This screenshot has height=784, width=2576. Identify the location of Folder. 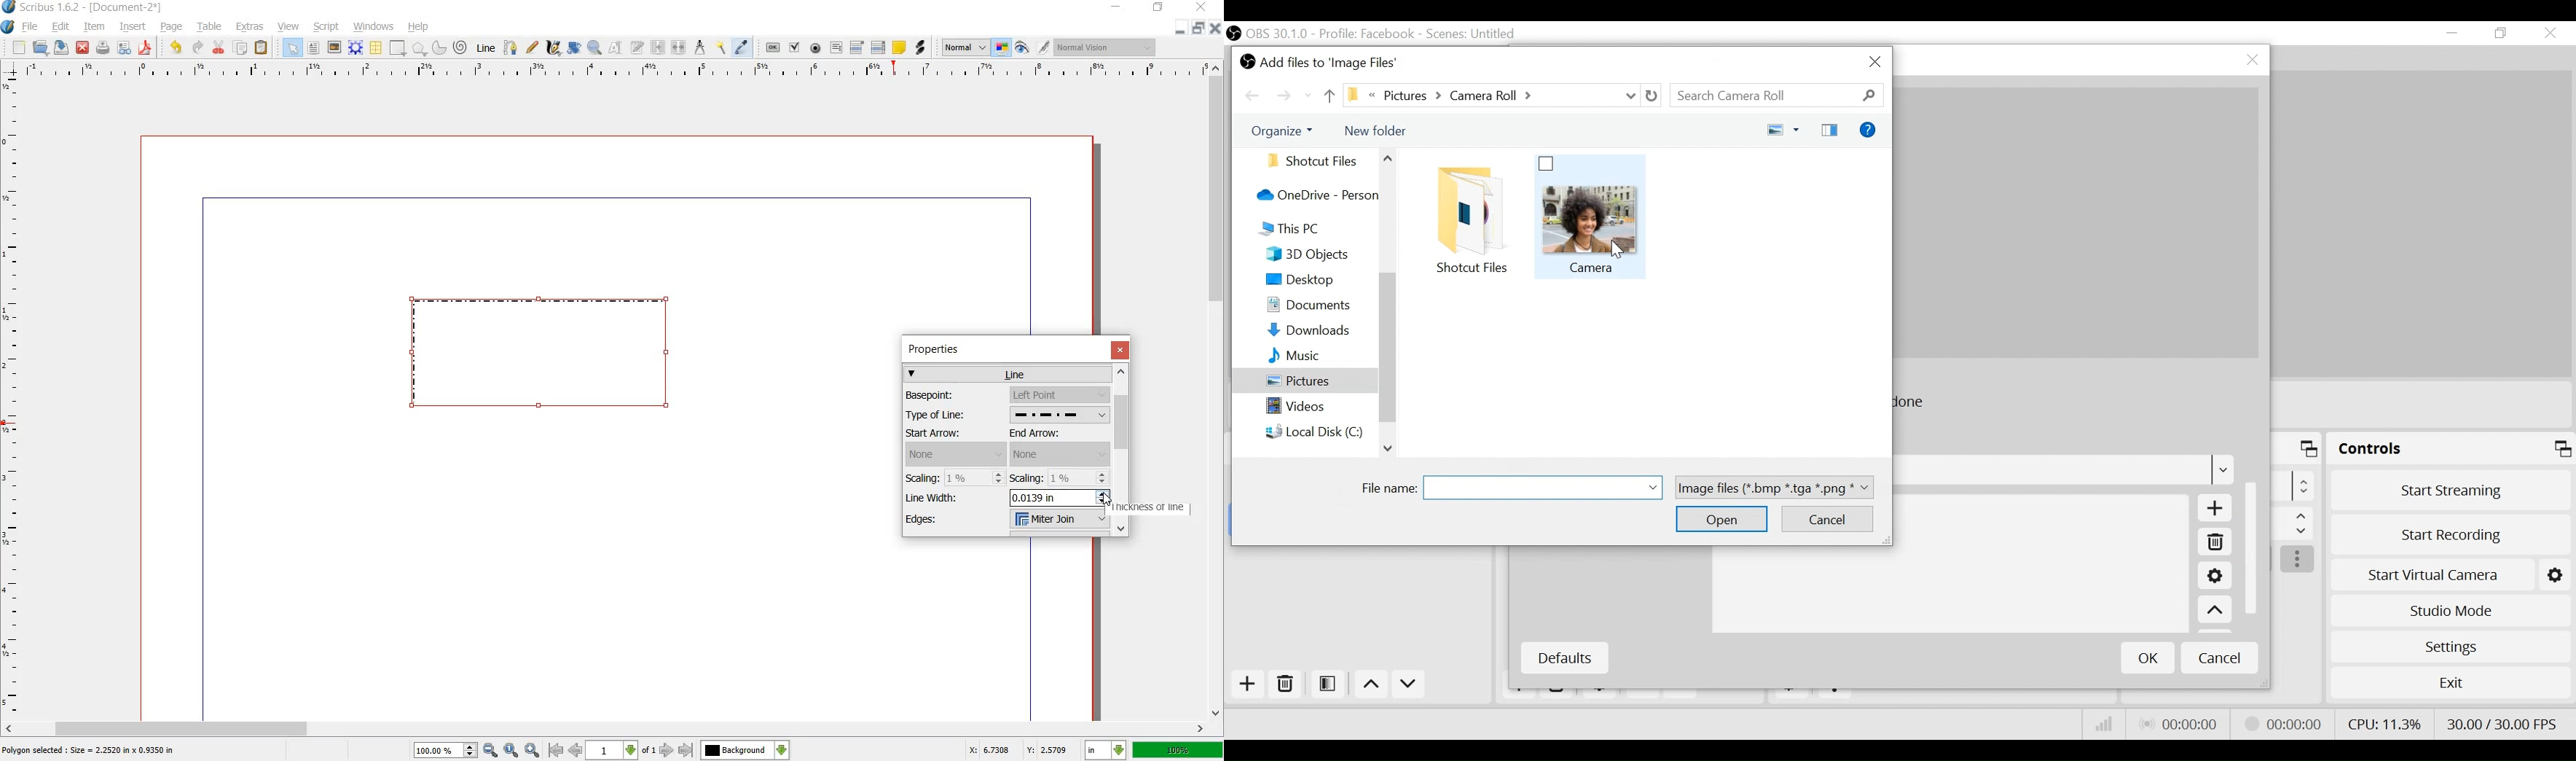
(1318, 160).